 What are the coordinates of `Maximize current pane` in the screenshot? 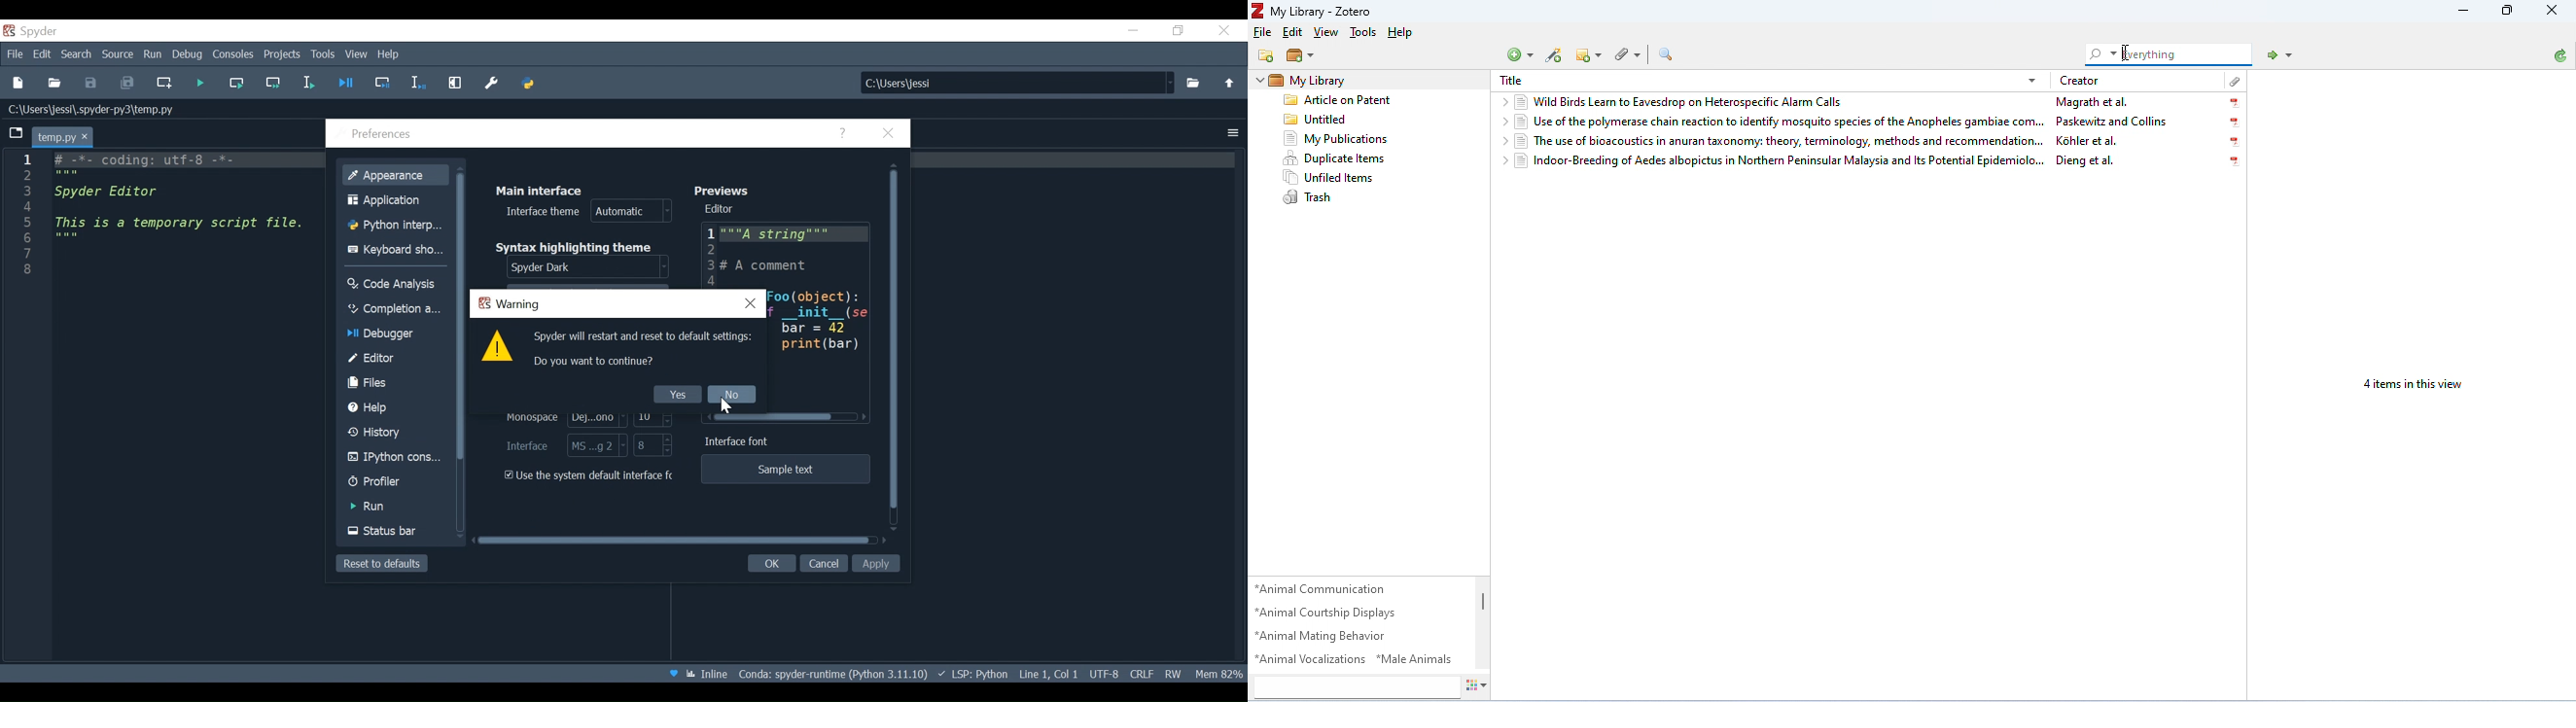 It's located at (455, 84).